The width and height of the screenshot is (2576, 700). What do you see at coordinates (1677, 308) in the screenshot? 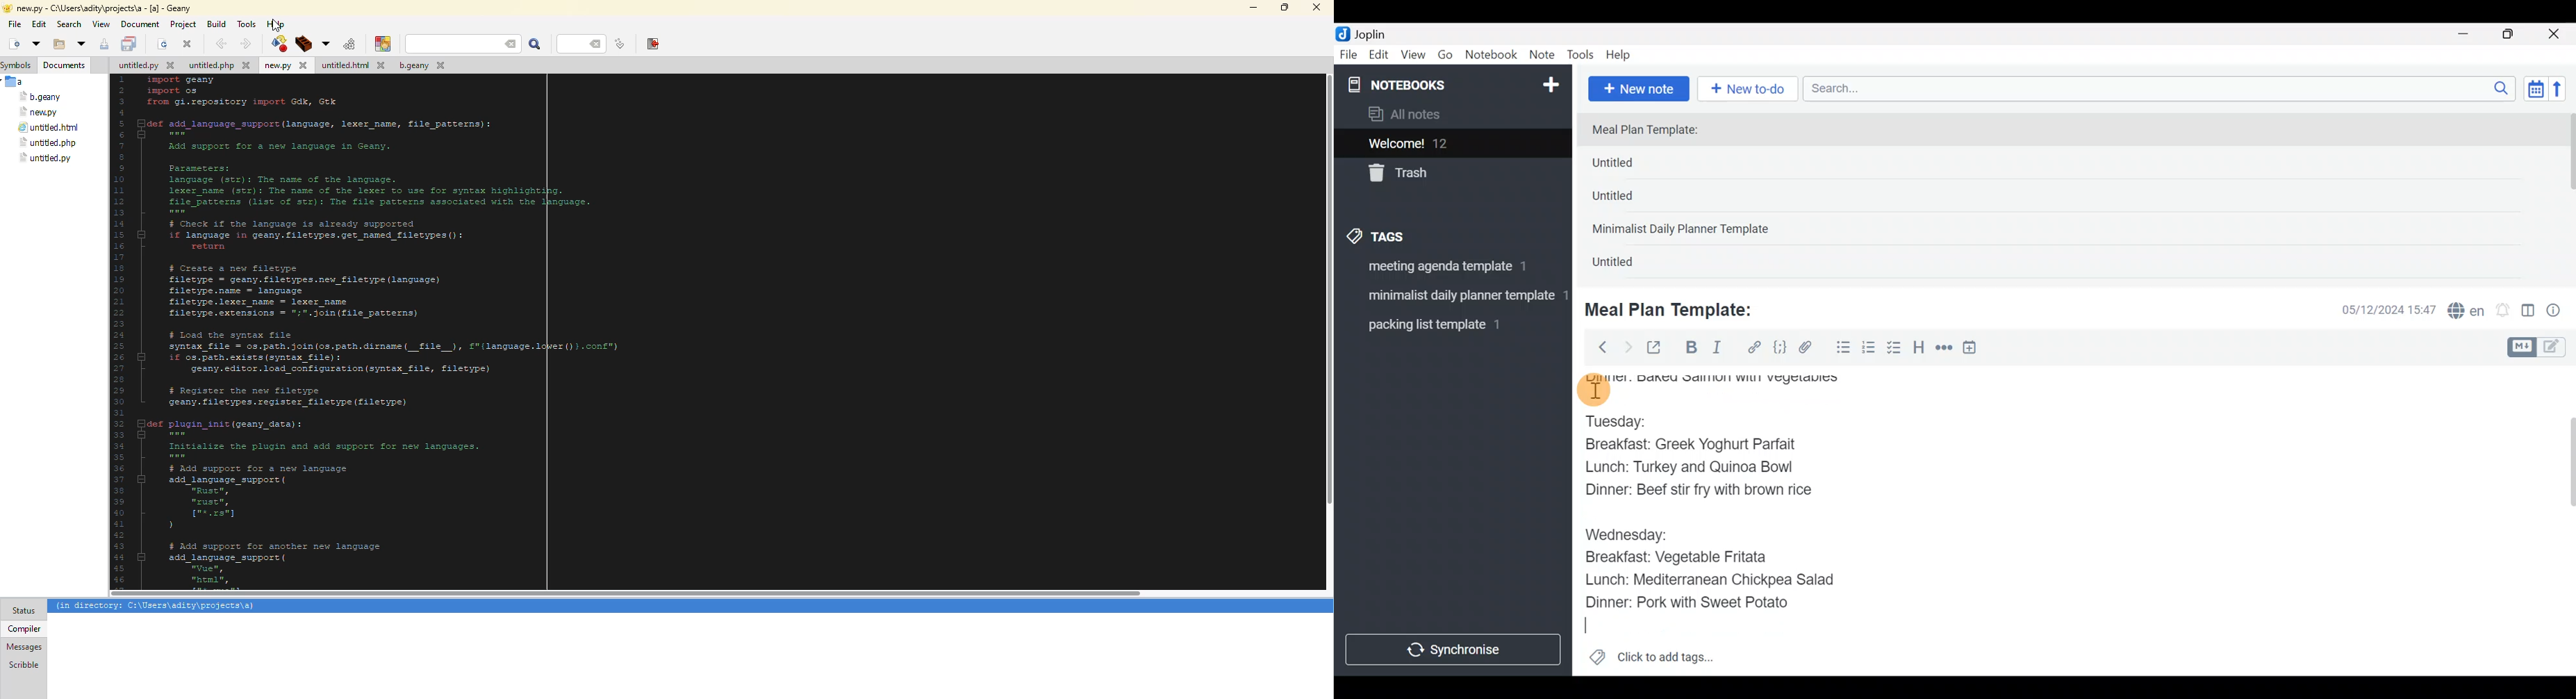
I see `Meal Plan Template:` at bounding box center [1677, 308].